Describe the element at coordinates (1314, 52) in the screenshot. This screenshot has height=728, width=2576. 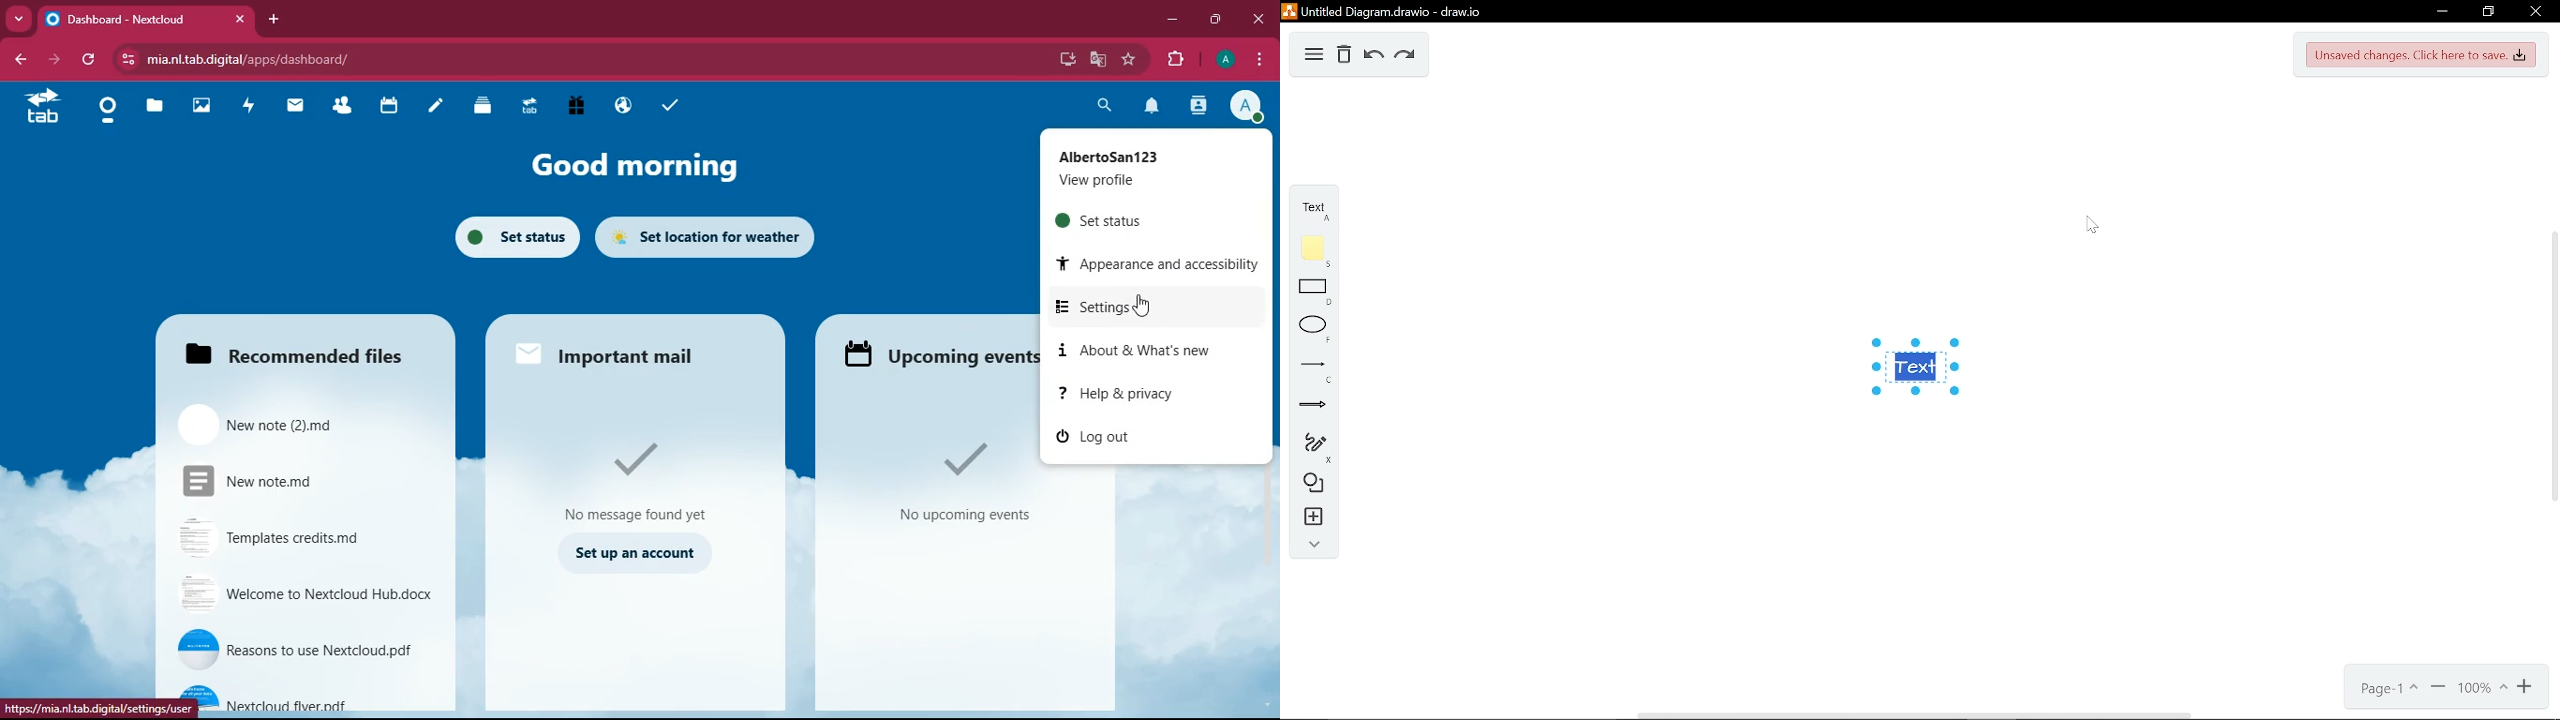
I see `Diagram` at that location.